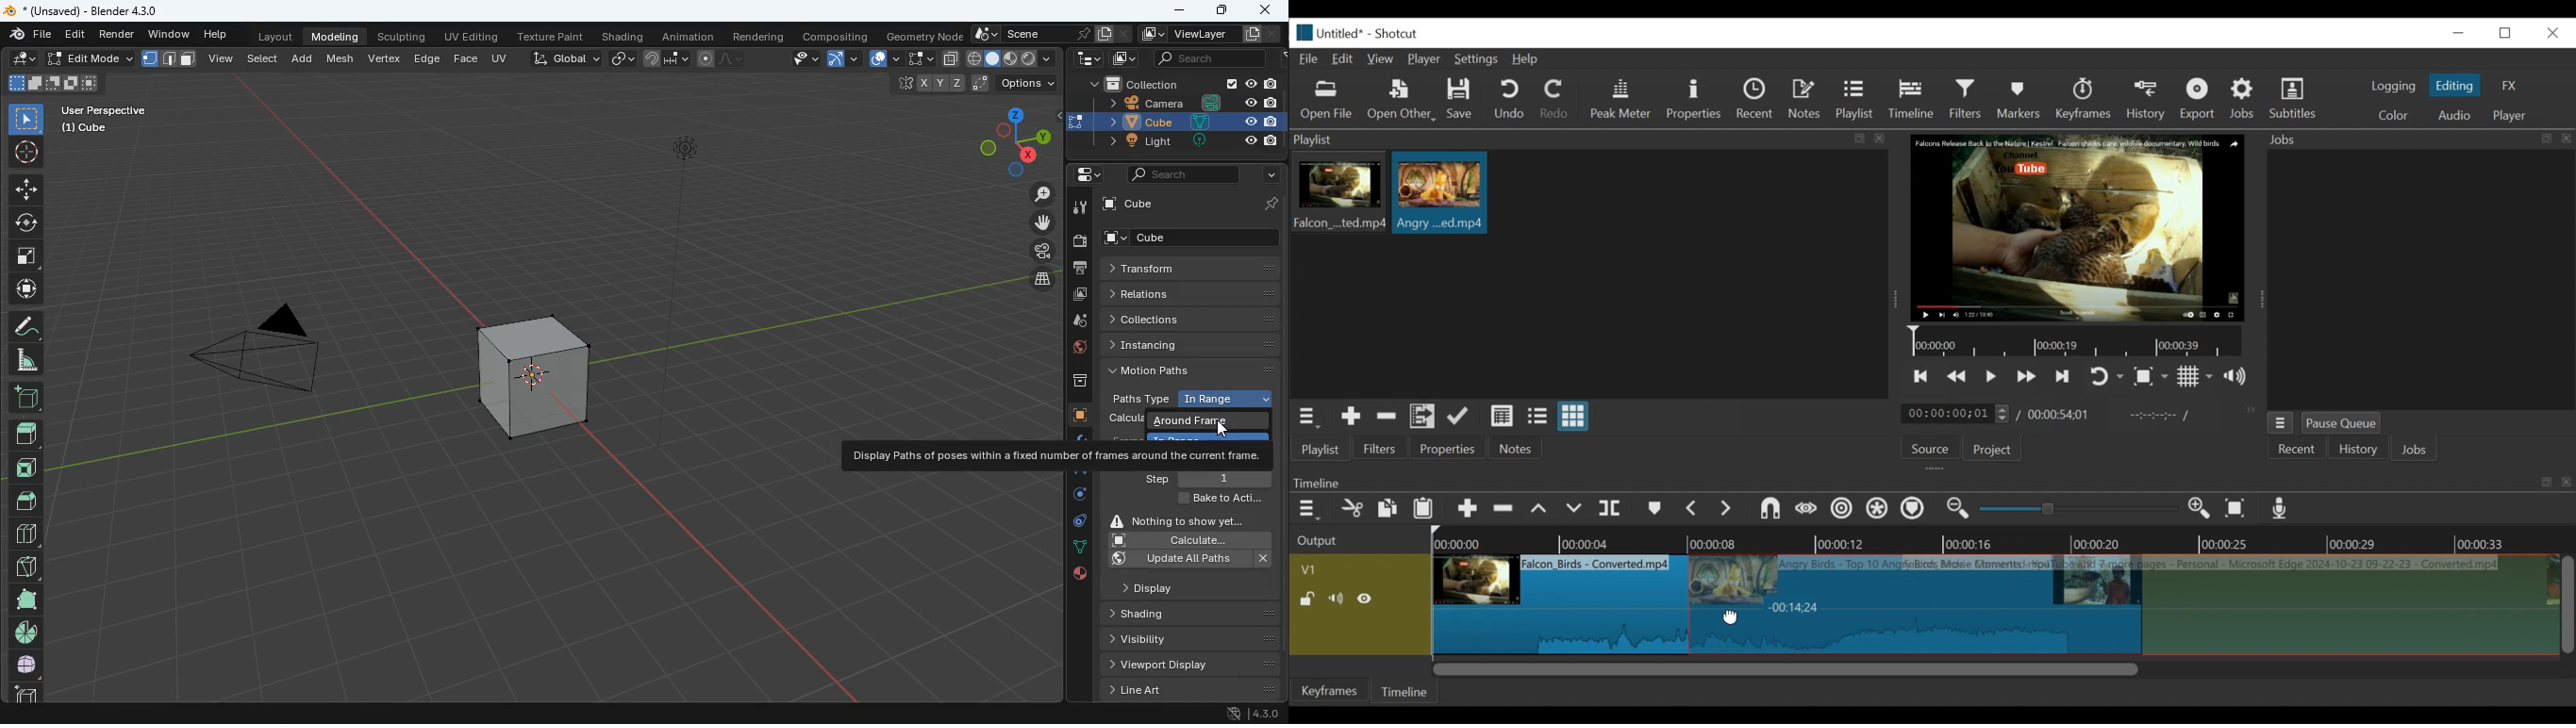 The height and width of the screenshot is (728, 2576). What do you see at coordinates (2245, 98) in the screenshot?
I see `Jobs` at bounding box center [2245, 98].